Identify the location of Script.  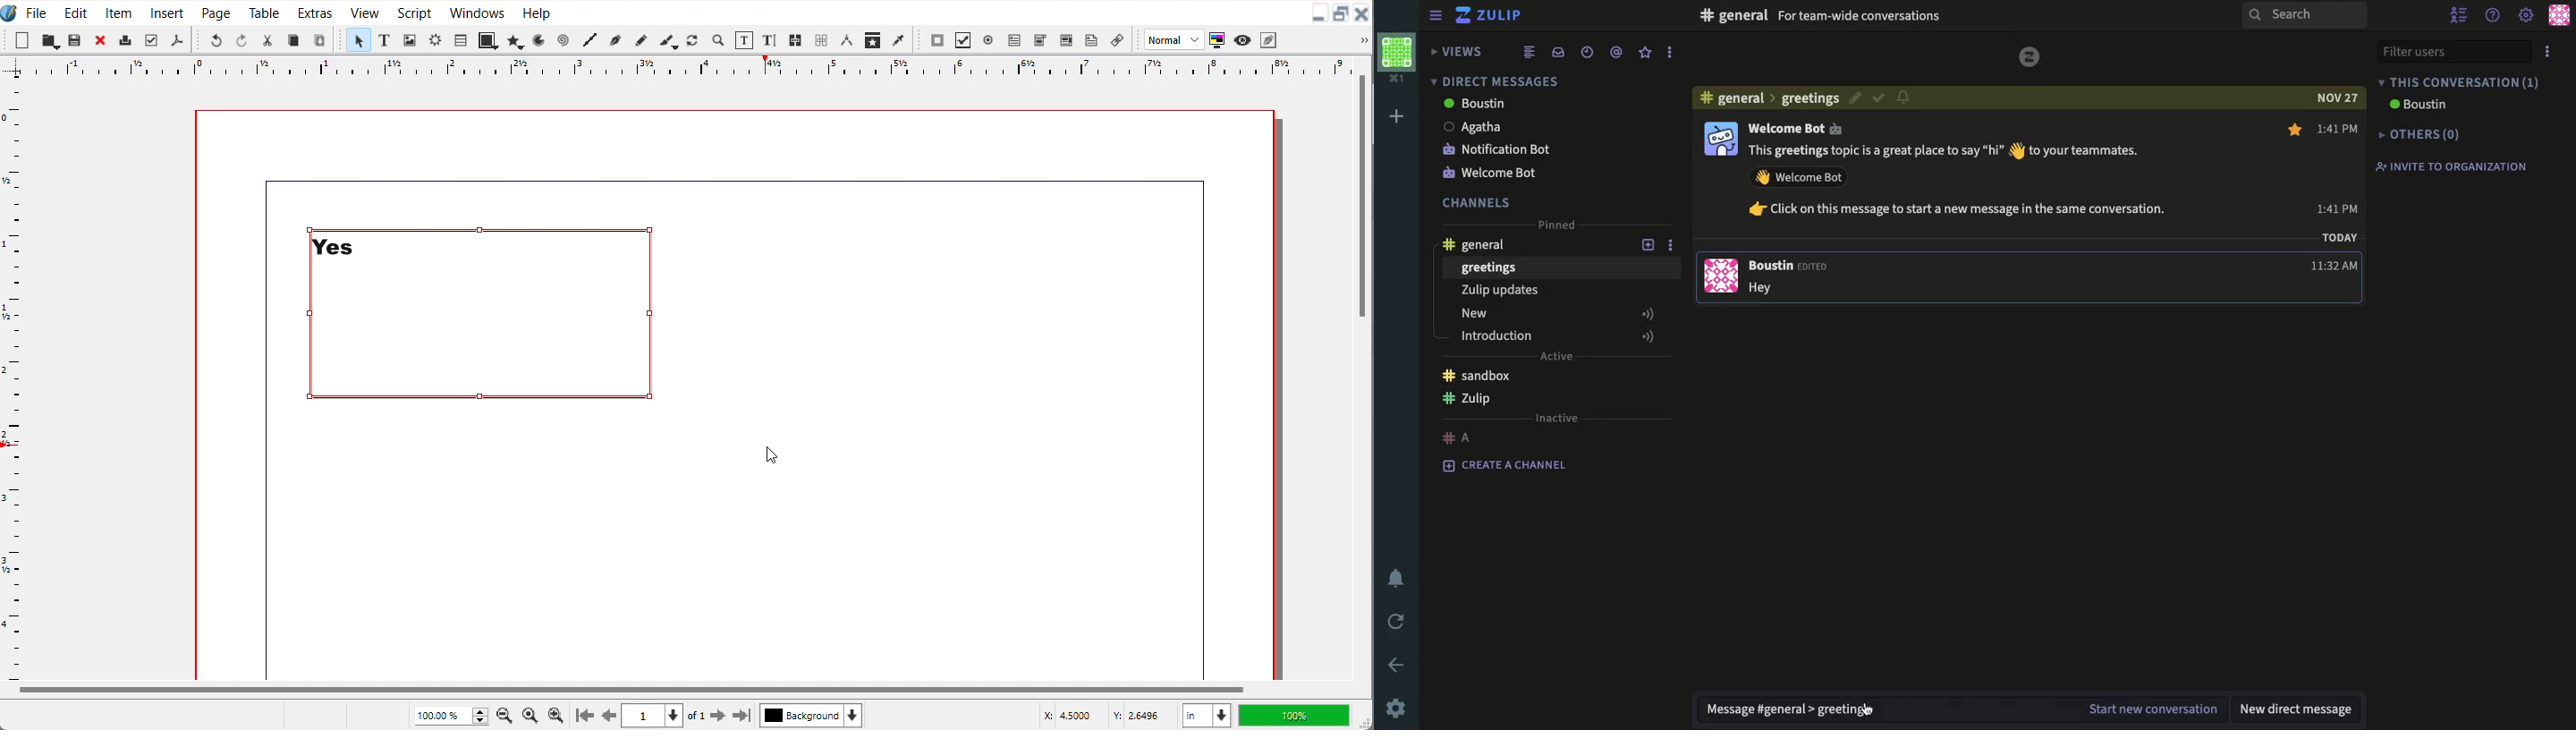
(416, 12).